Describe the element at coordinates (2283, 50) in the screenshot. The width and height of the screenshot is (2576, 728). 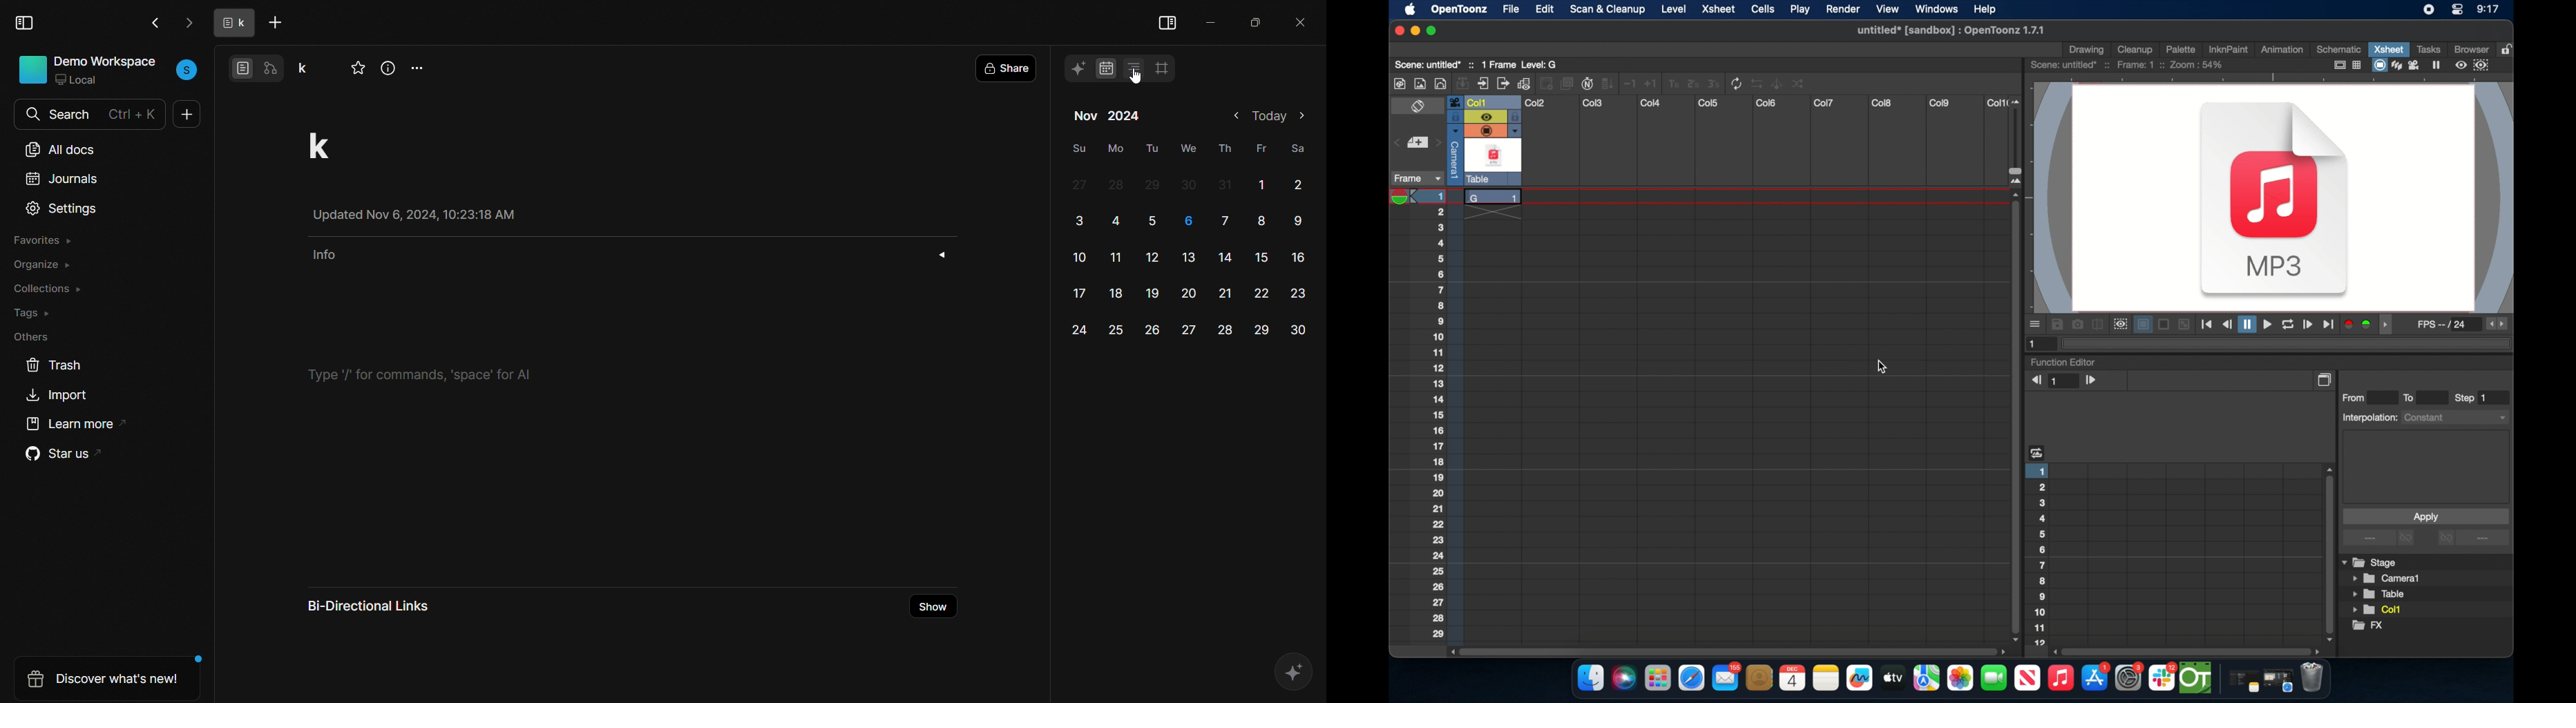
I see `animation` at that location.